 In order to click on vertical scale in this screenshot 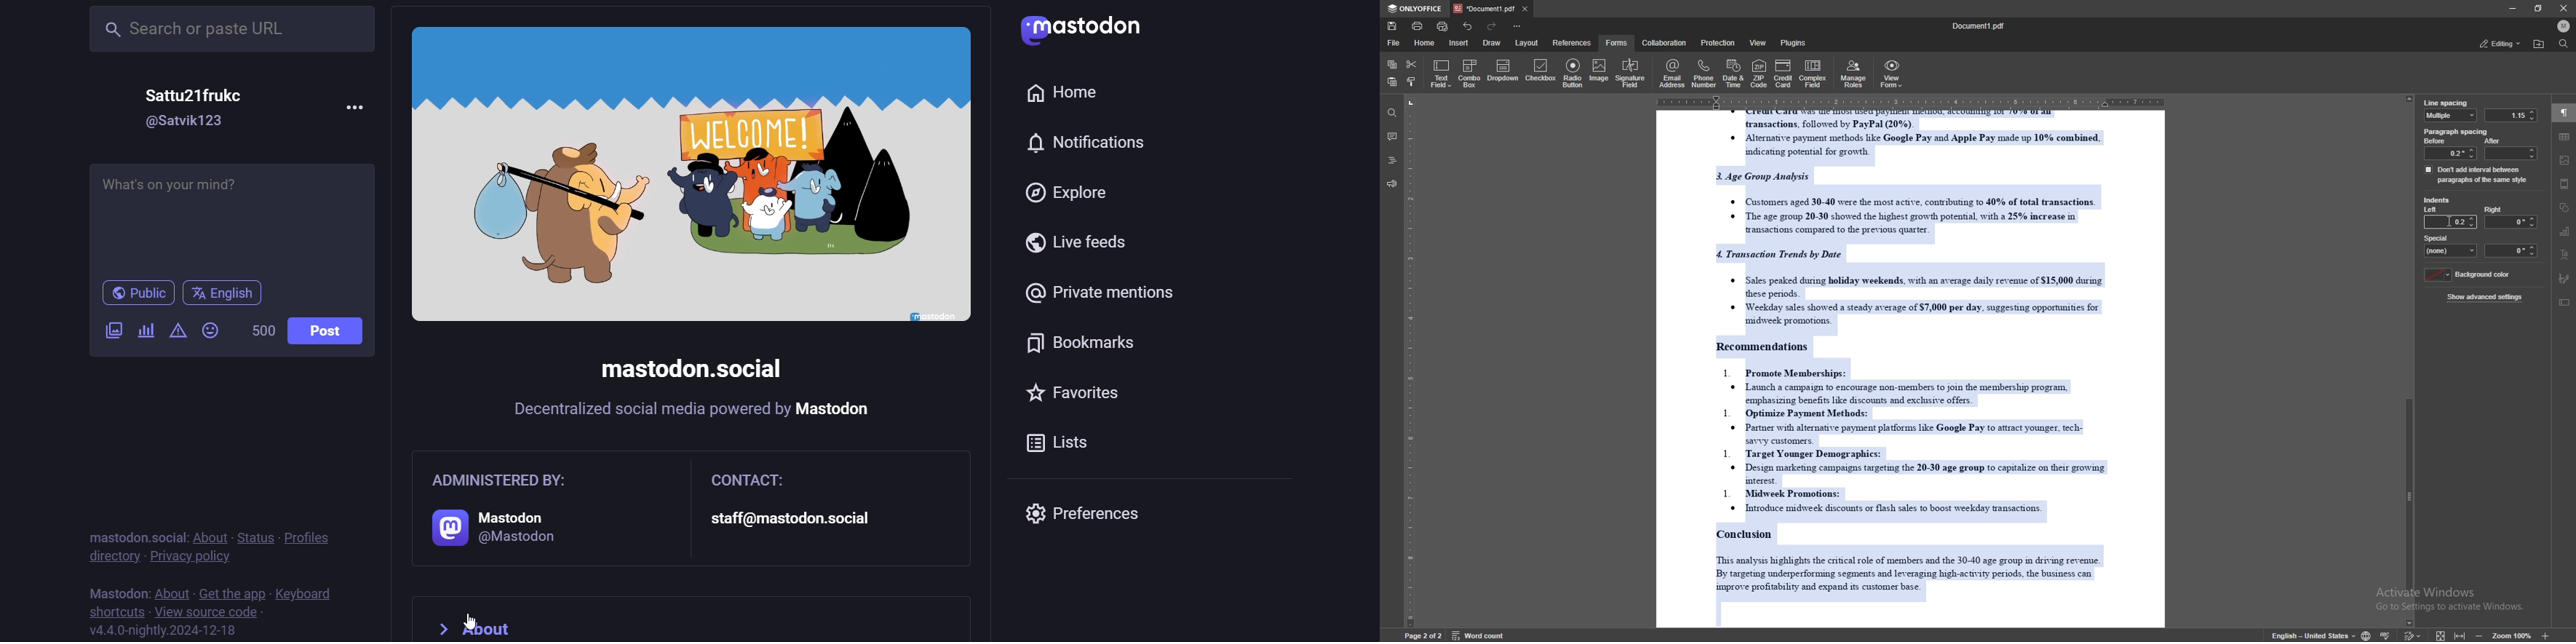, I will do `click(1410, 361)`.